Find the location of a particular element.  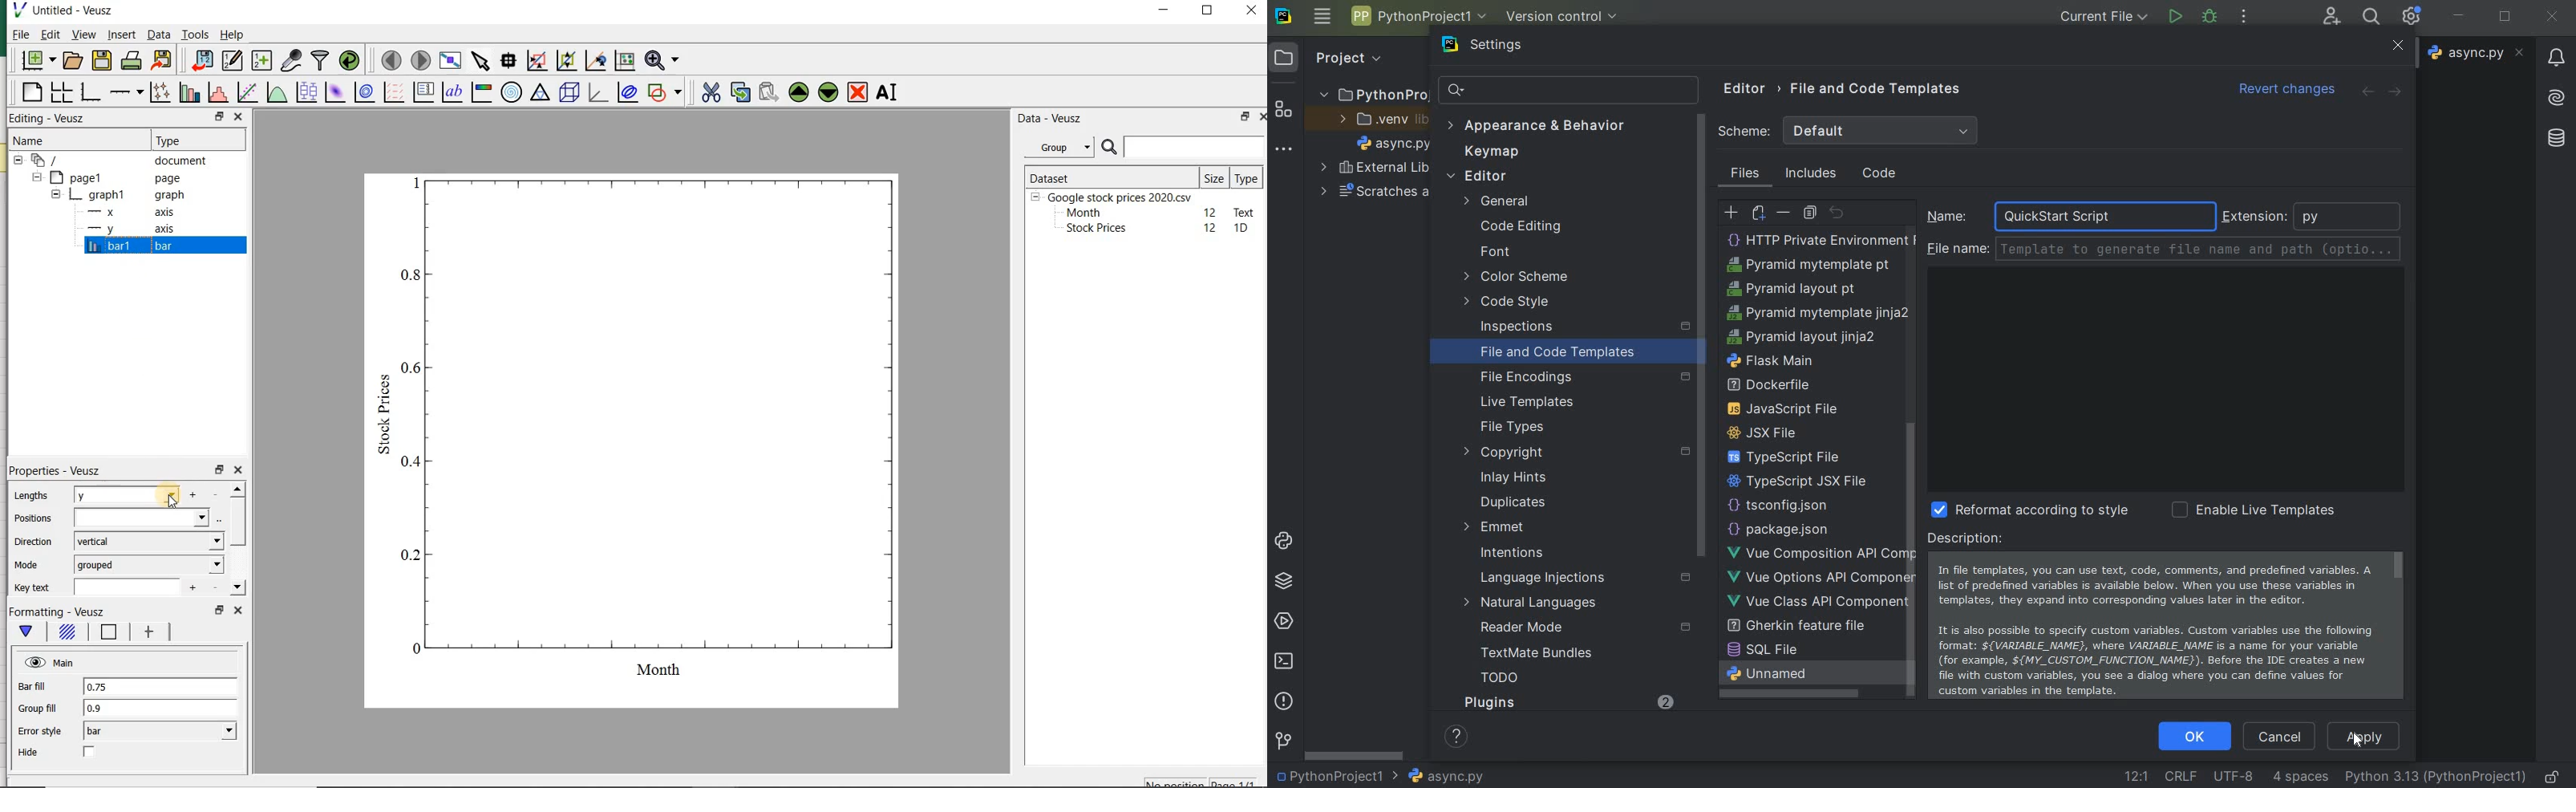

search everywhere is located at coordinates (2371, 18).